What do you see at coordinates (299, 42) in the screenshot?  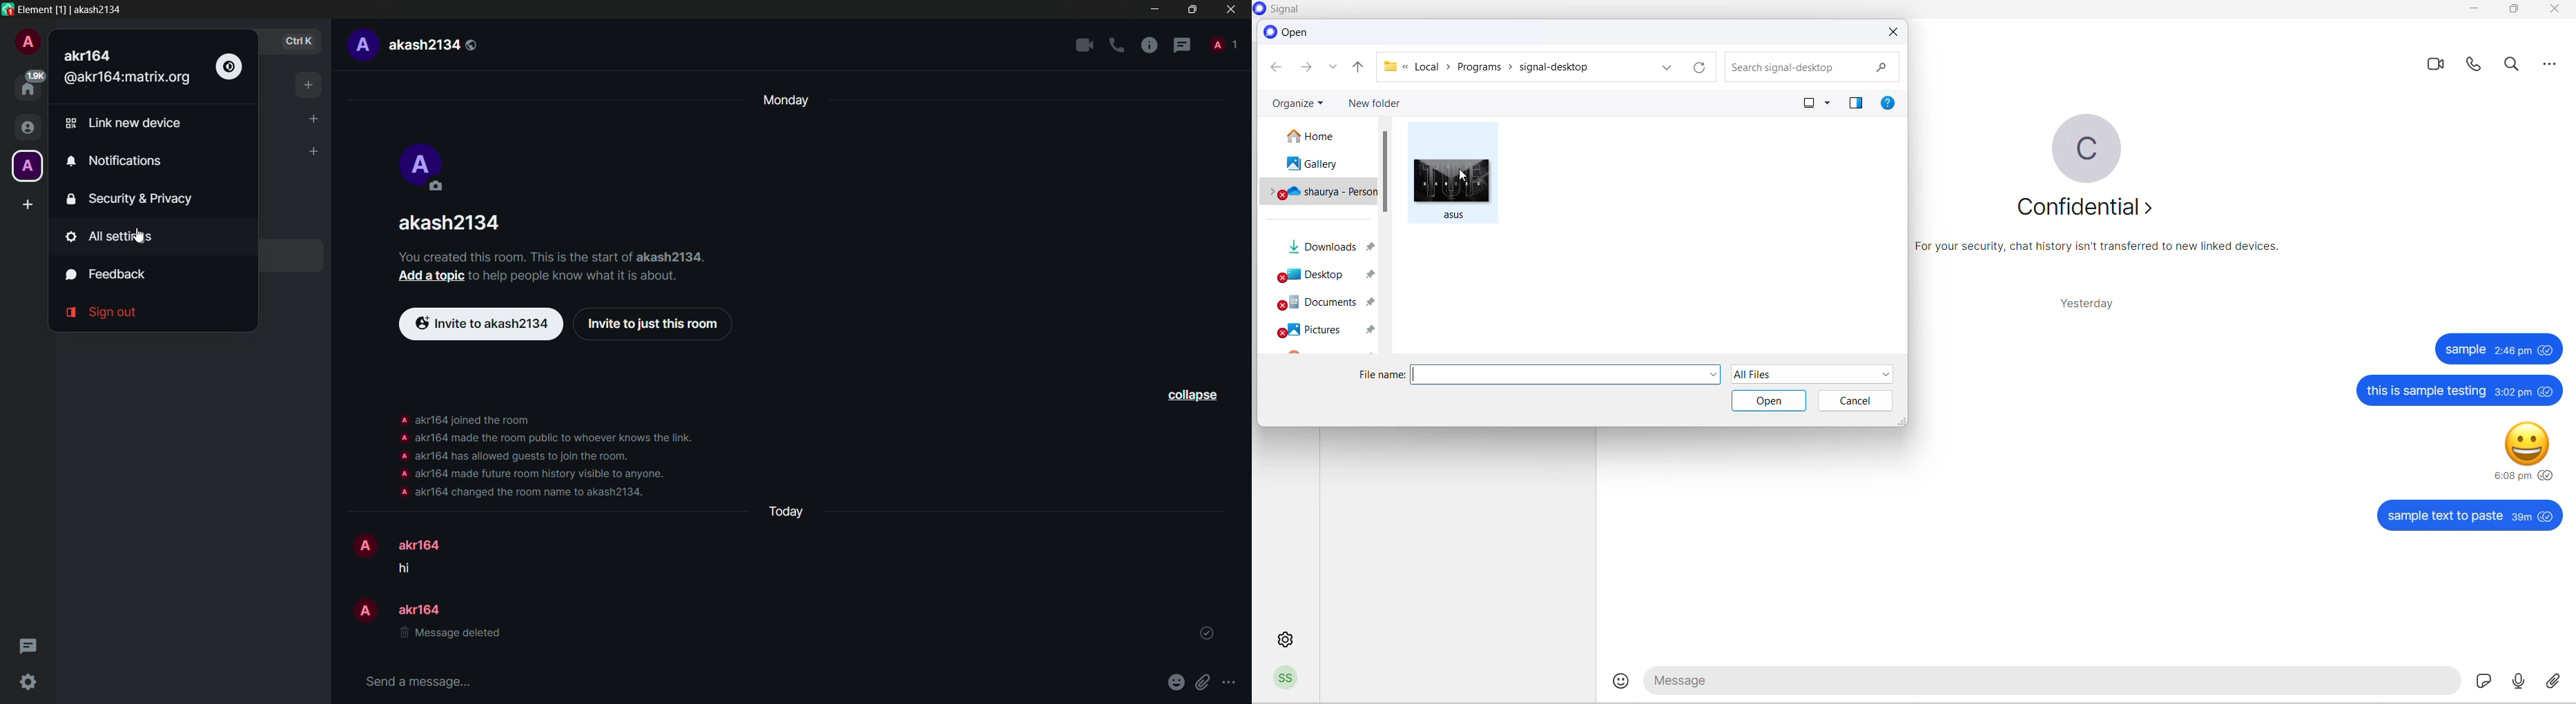 I see `Ctrl K` at bounding box center [299, 42].